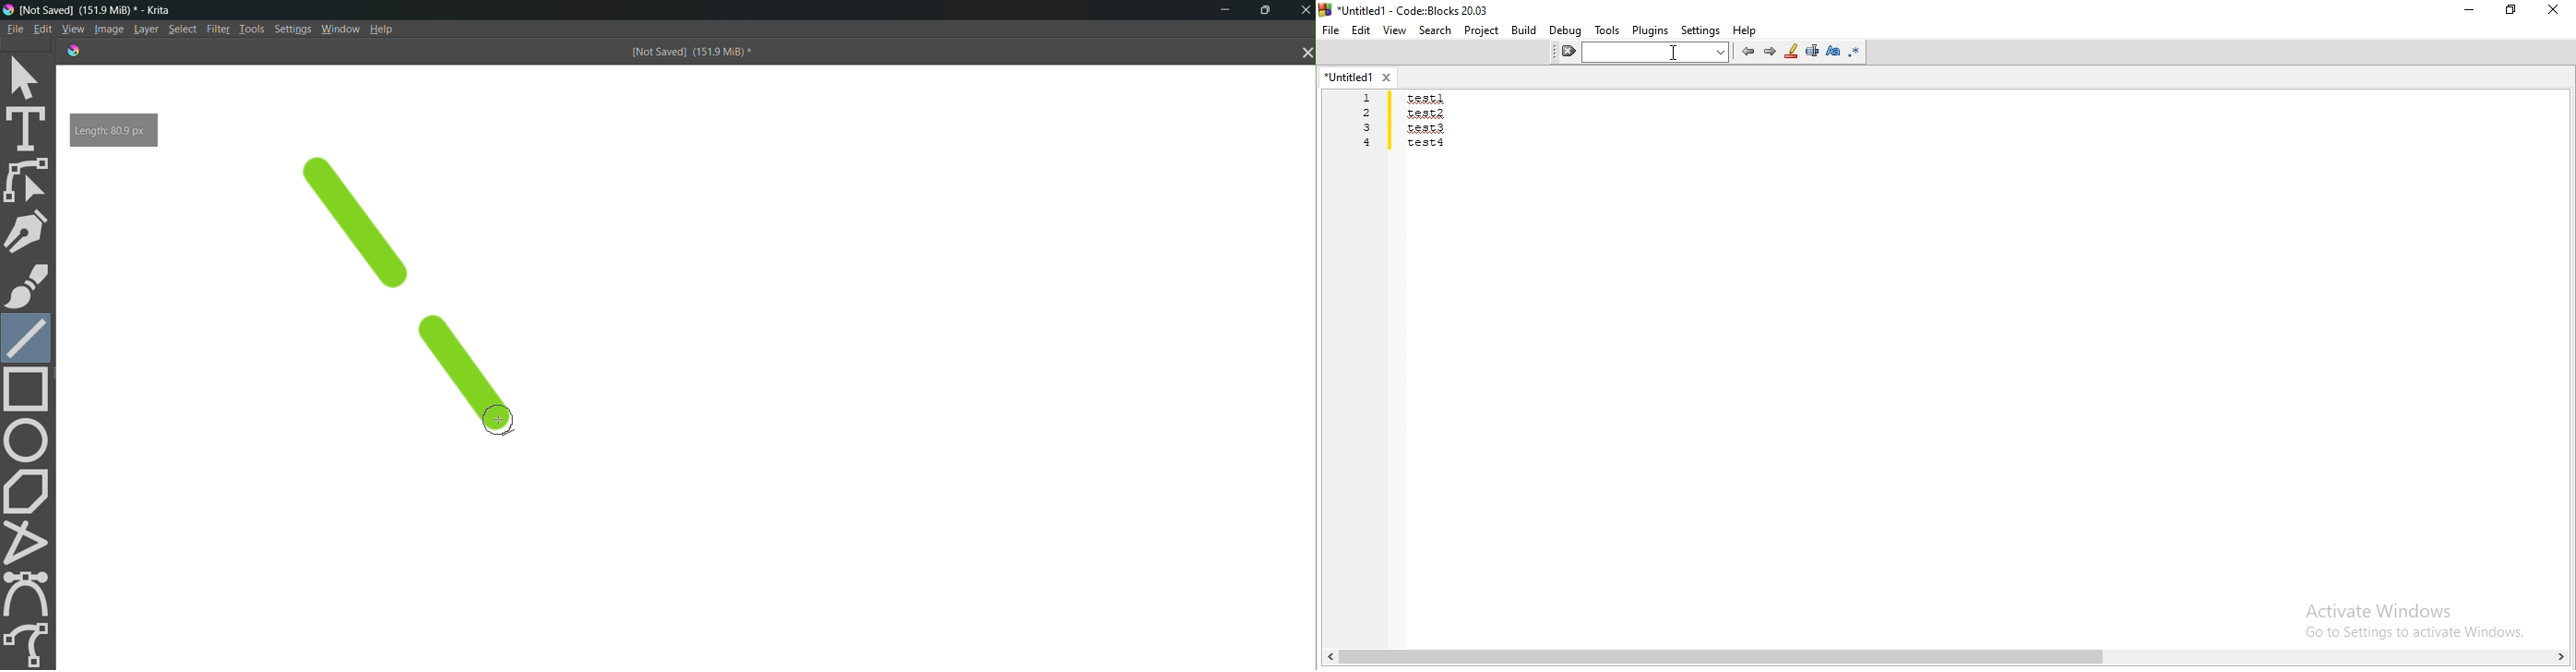  What do you see at coordinates (1435, 30) in the screenshot?
I see `Search ` at bounding box center [1435, 30].